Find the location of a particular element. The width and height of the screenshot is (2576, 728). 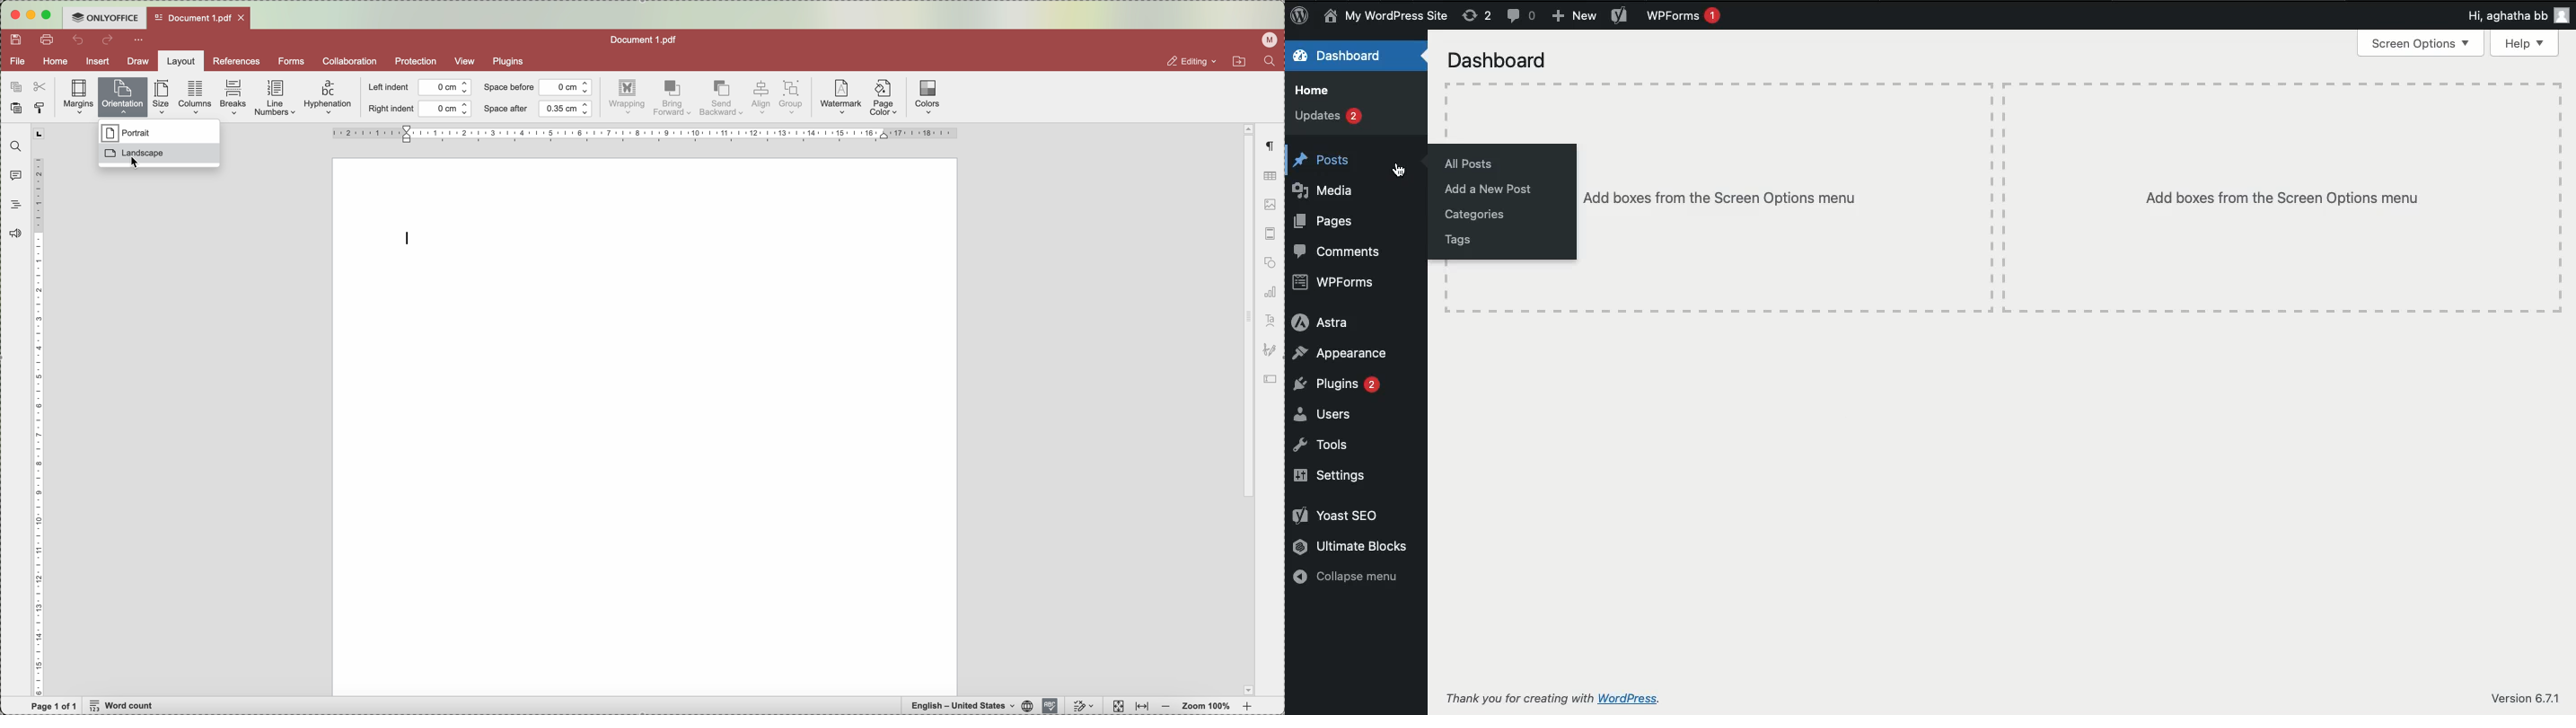

minimize is located at coordinates (31, 15).